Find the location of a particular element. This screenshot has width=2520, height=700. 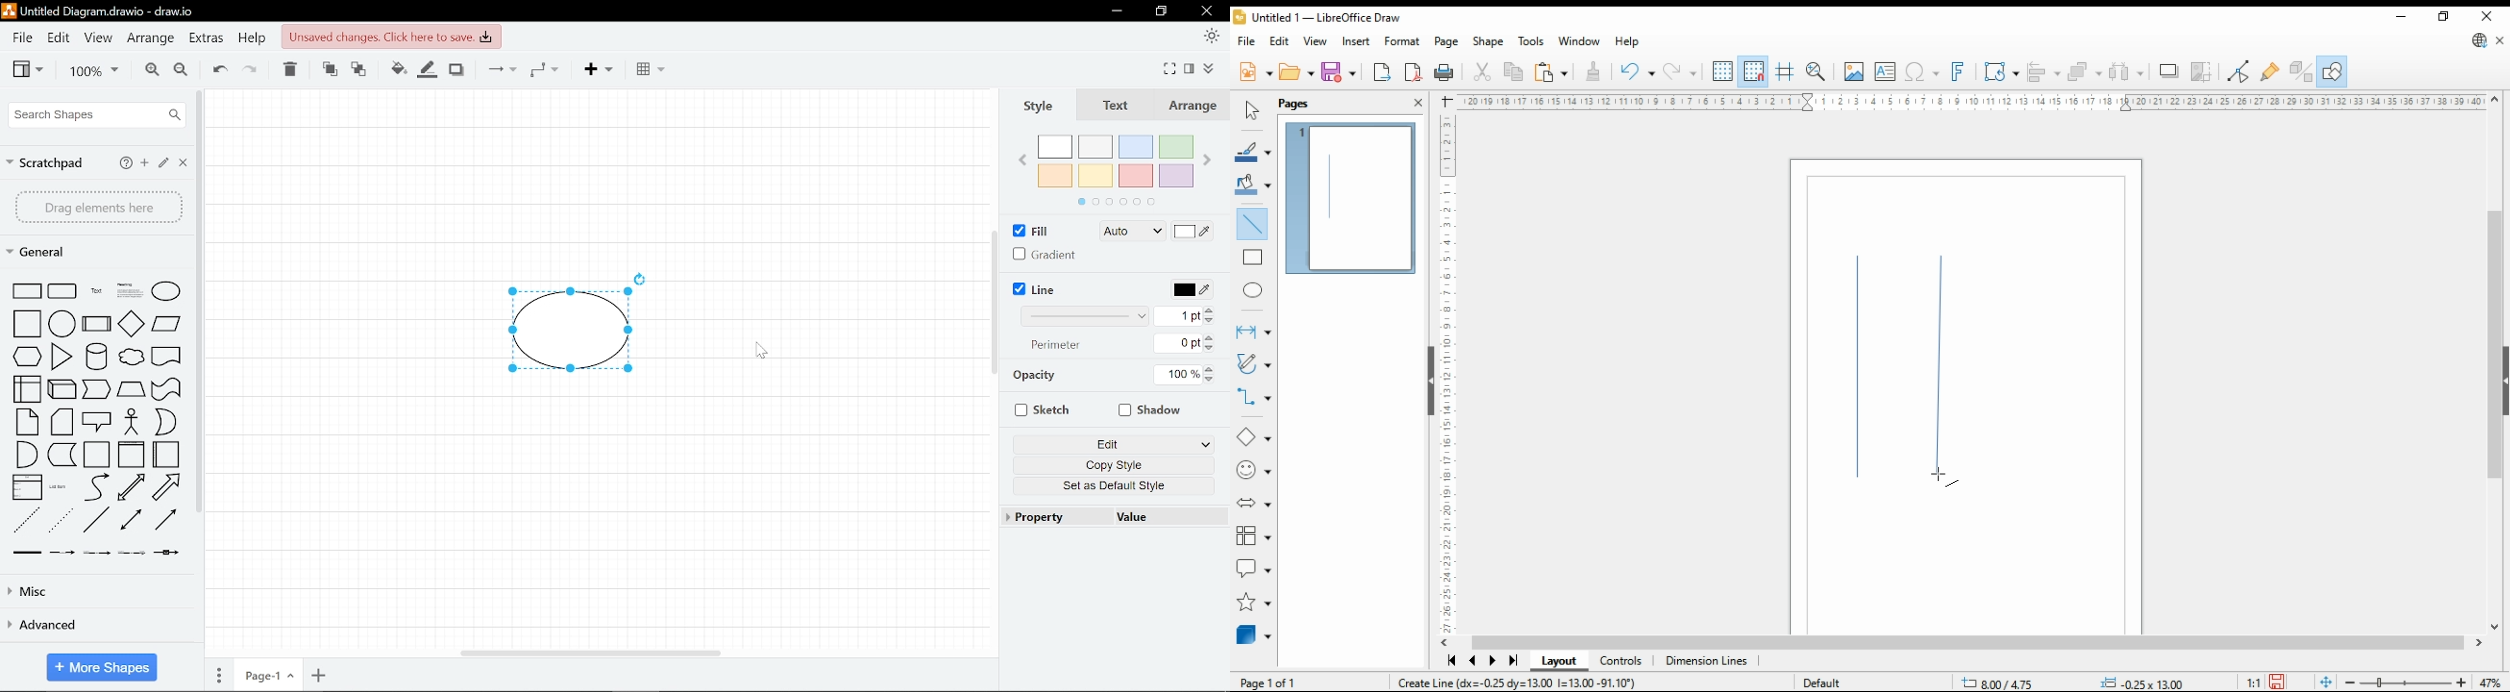

Expand/collapse is located at coordinates (1212, 67).